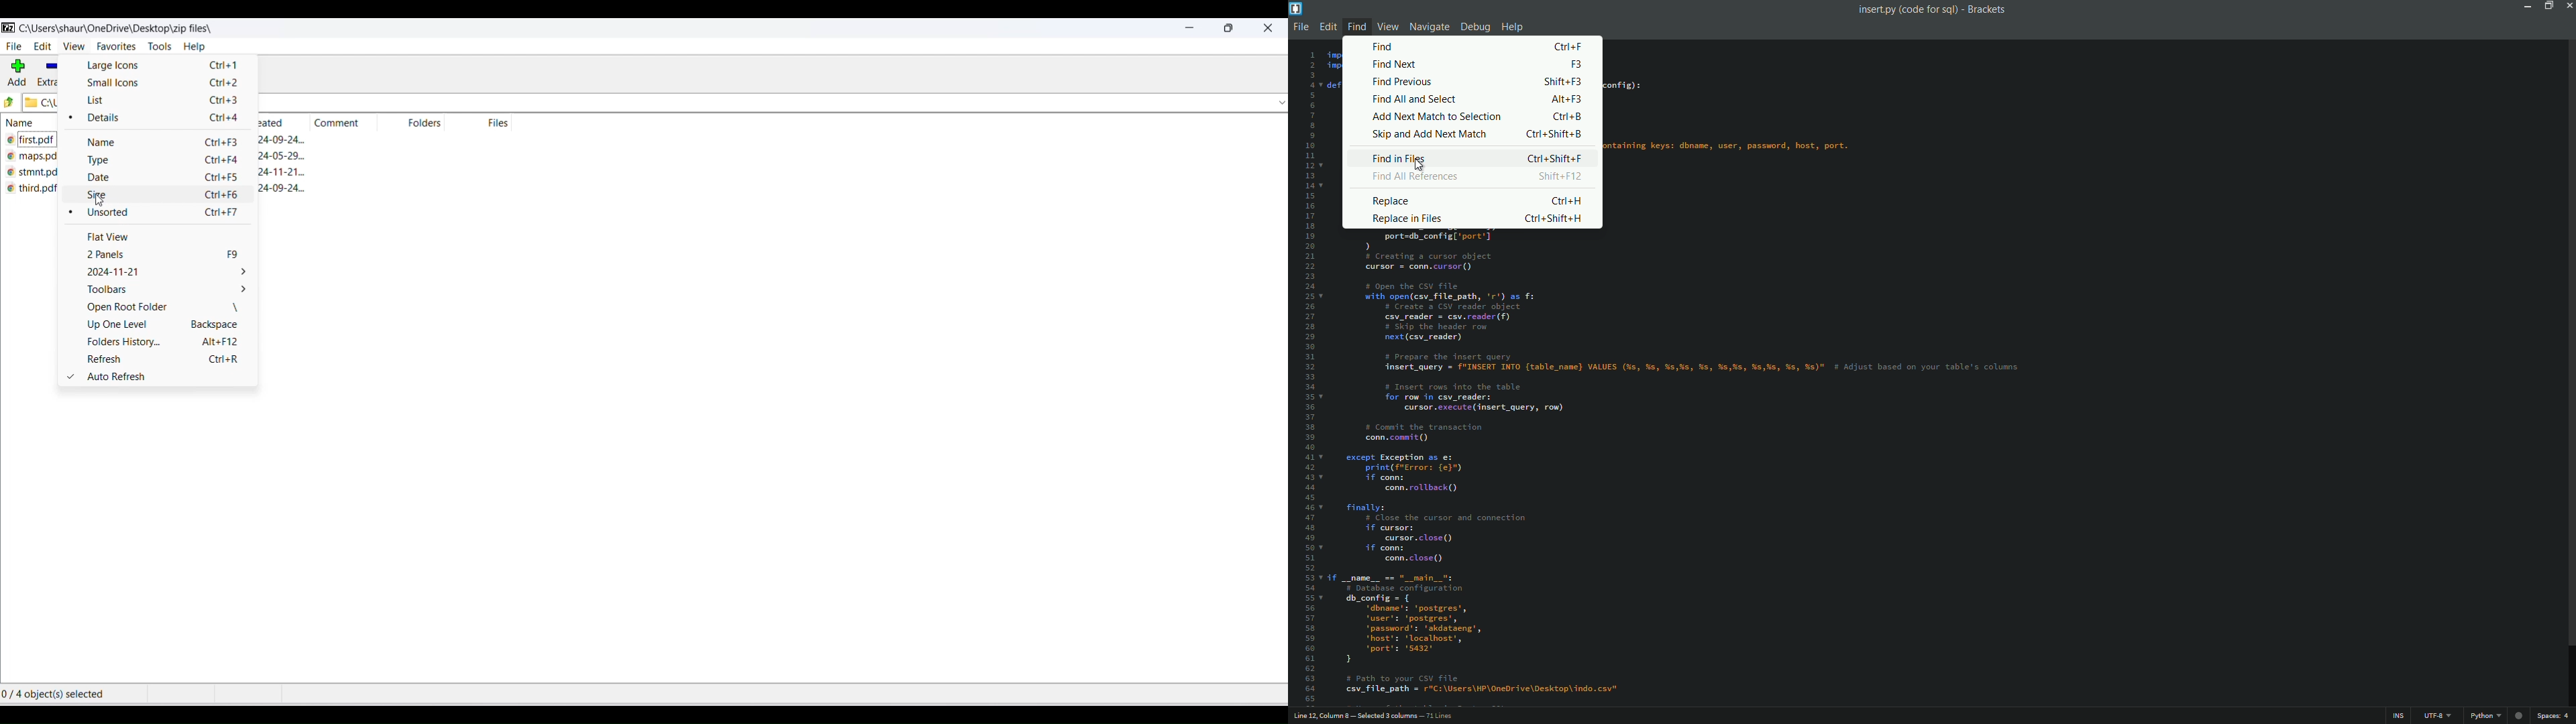  Describe the element at coordinates (38, 192) in the screenshot. I see `file name` at that location.